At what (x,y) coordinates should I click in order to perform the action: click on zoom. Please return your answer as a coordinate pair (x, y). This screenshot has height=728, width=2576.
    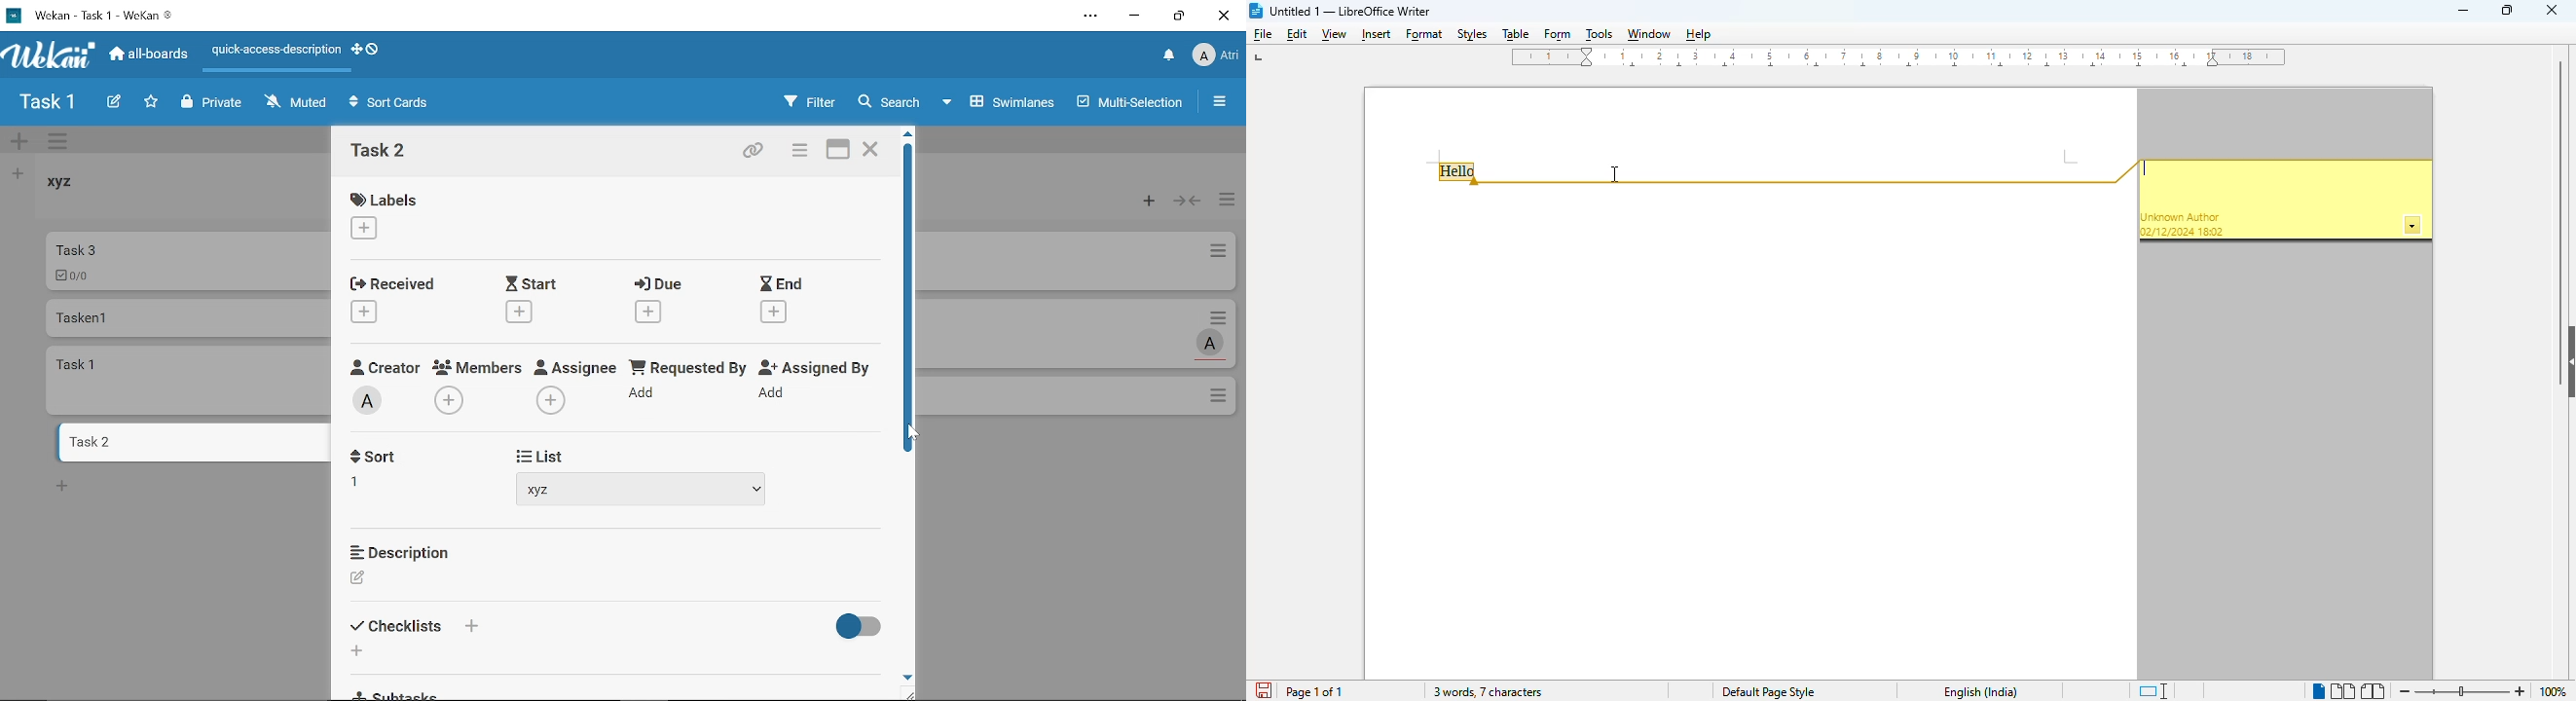
    Looking at the image, I should click on (2462, 690).